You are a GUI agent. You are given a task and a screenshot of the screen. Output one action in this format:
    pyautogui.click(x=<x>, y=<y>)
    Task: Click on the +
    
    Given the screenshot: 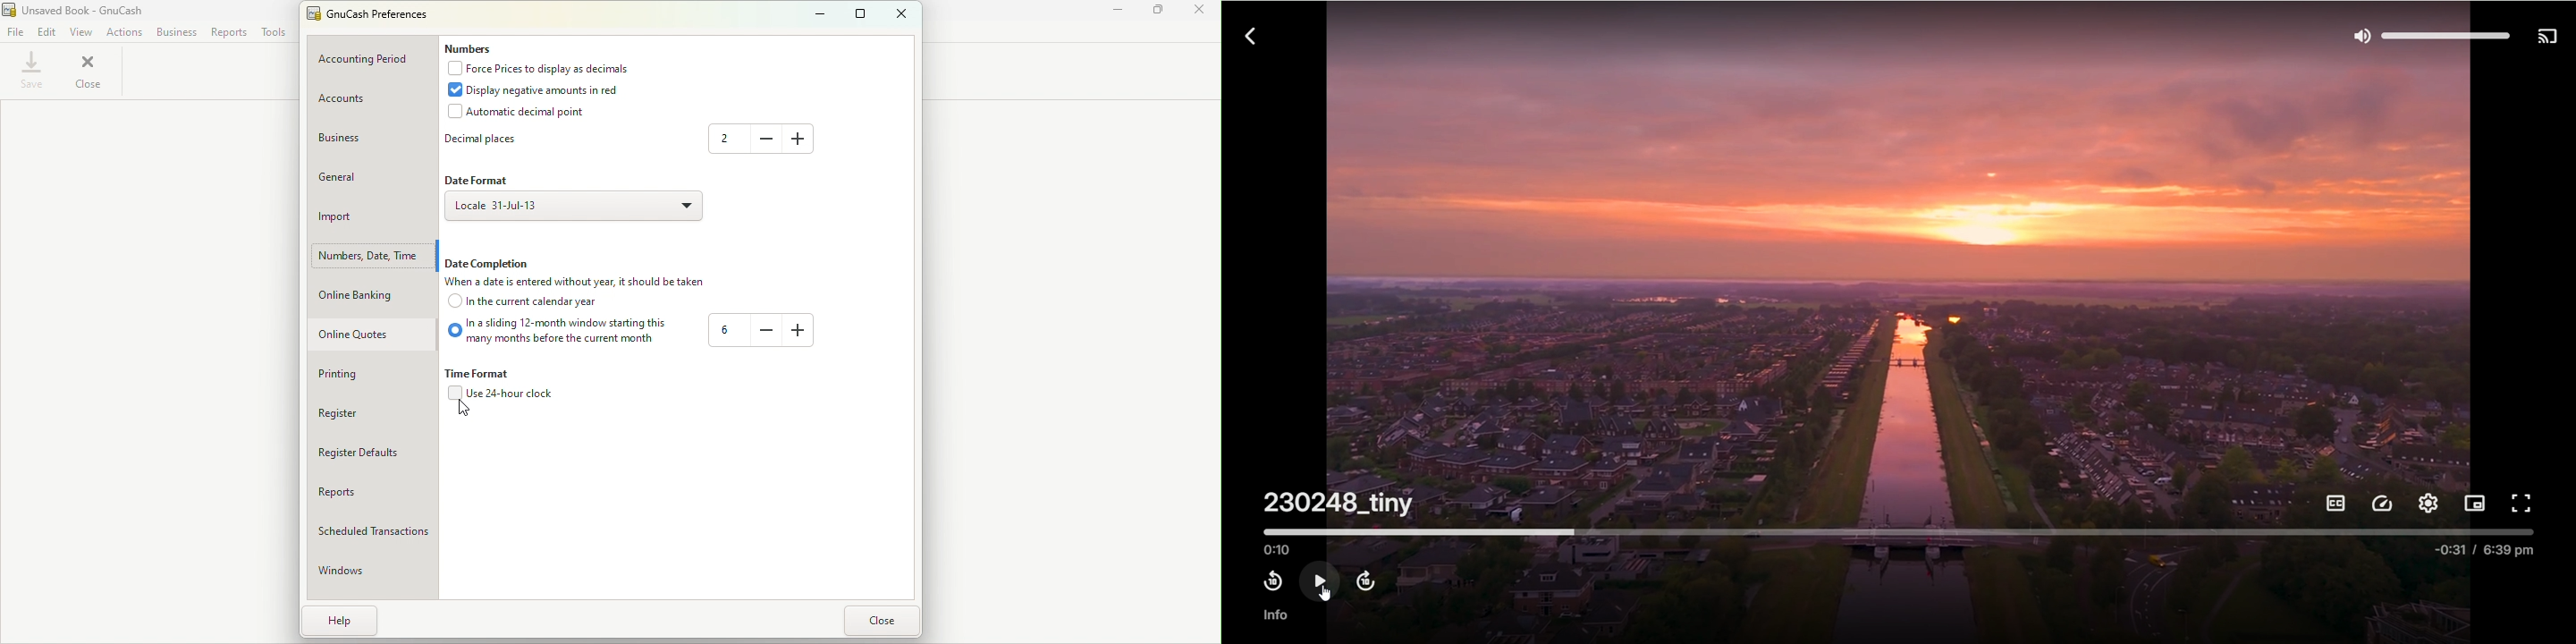 What is the action you would take?
    pyautogui.click(x=798, y=137)
    